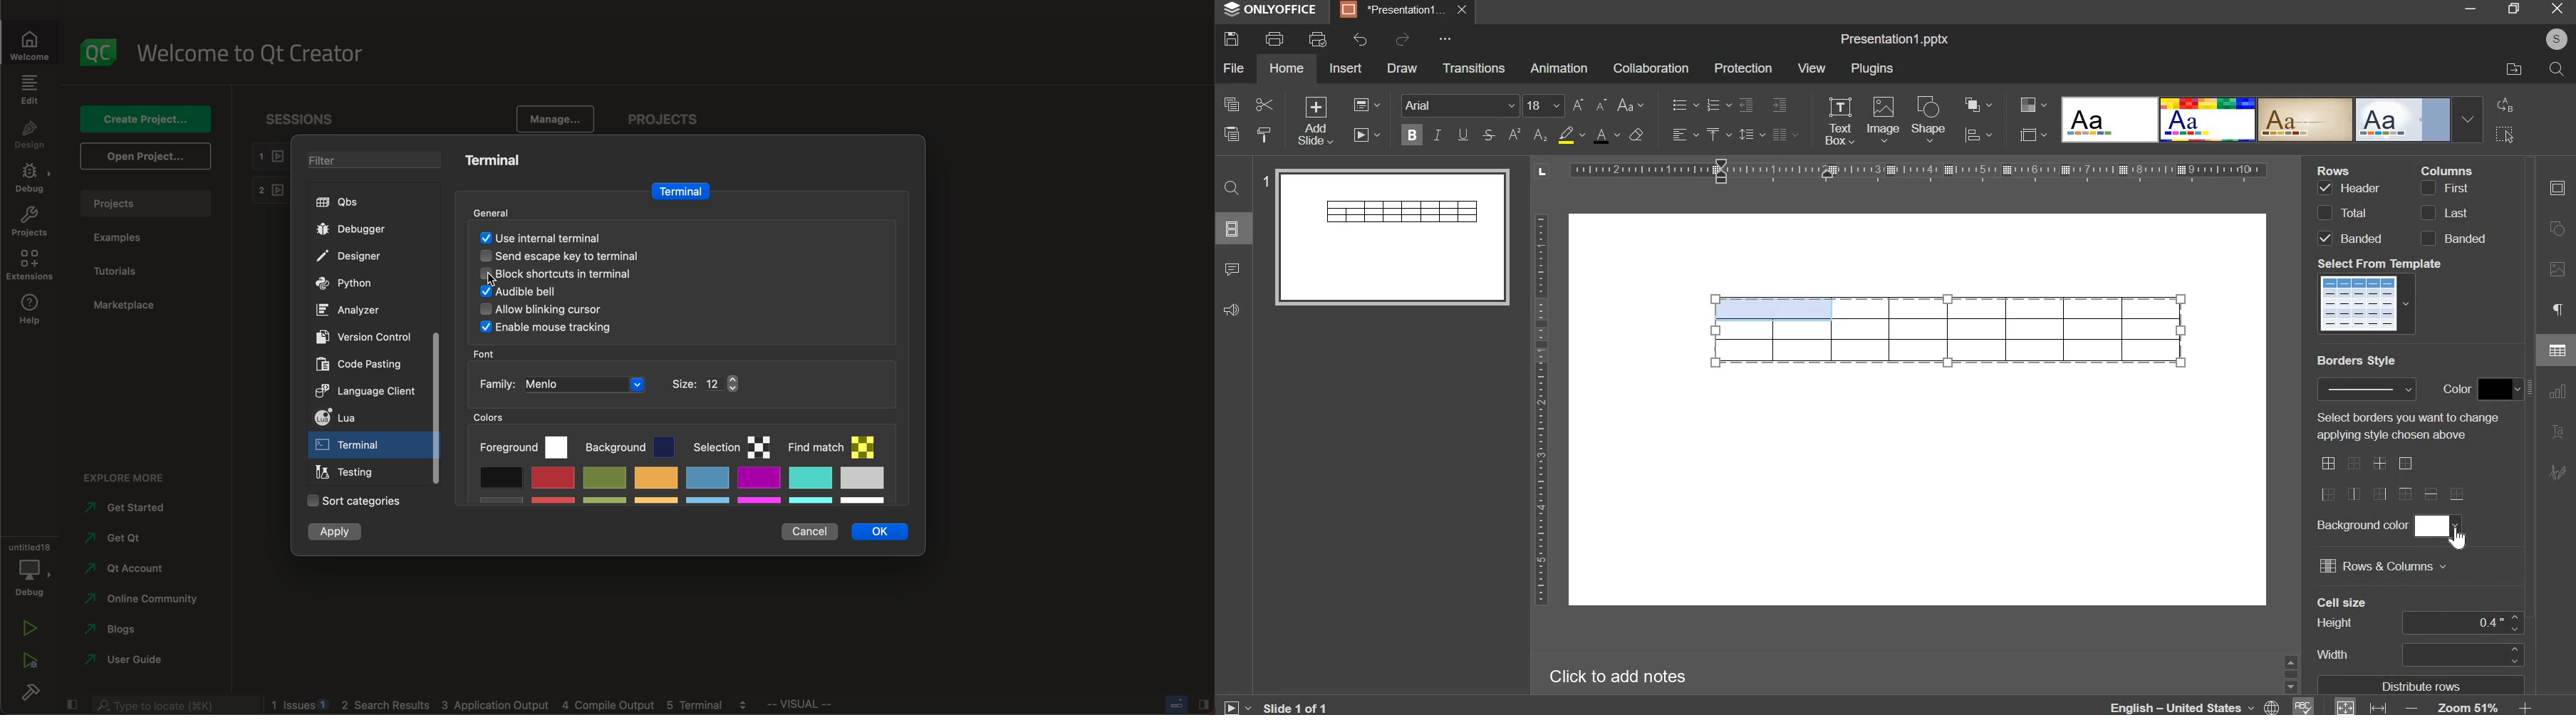  Describe the element at coordinates (2556, 38) in the screenshot. I see `User's account` at that location.